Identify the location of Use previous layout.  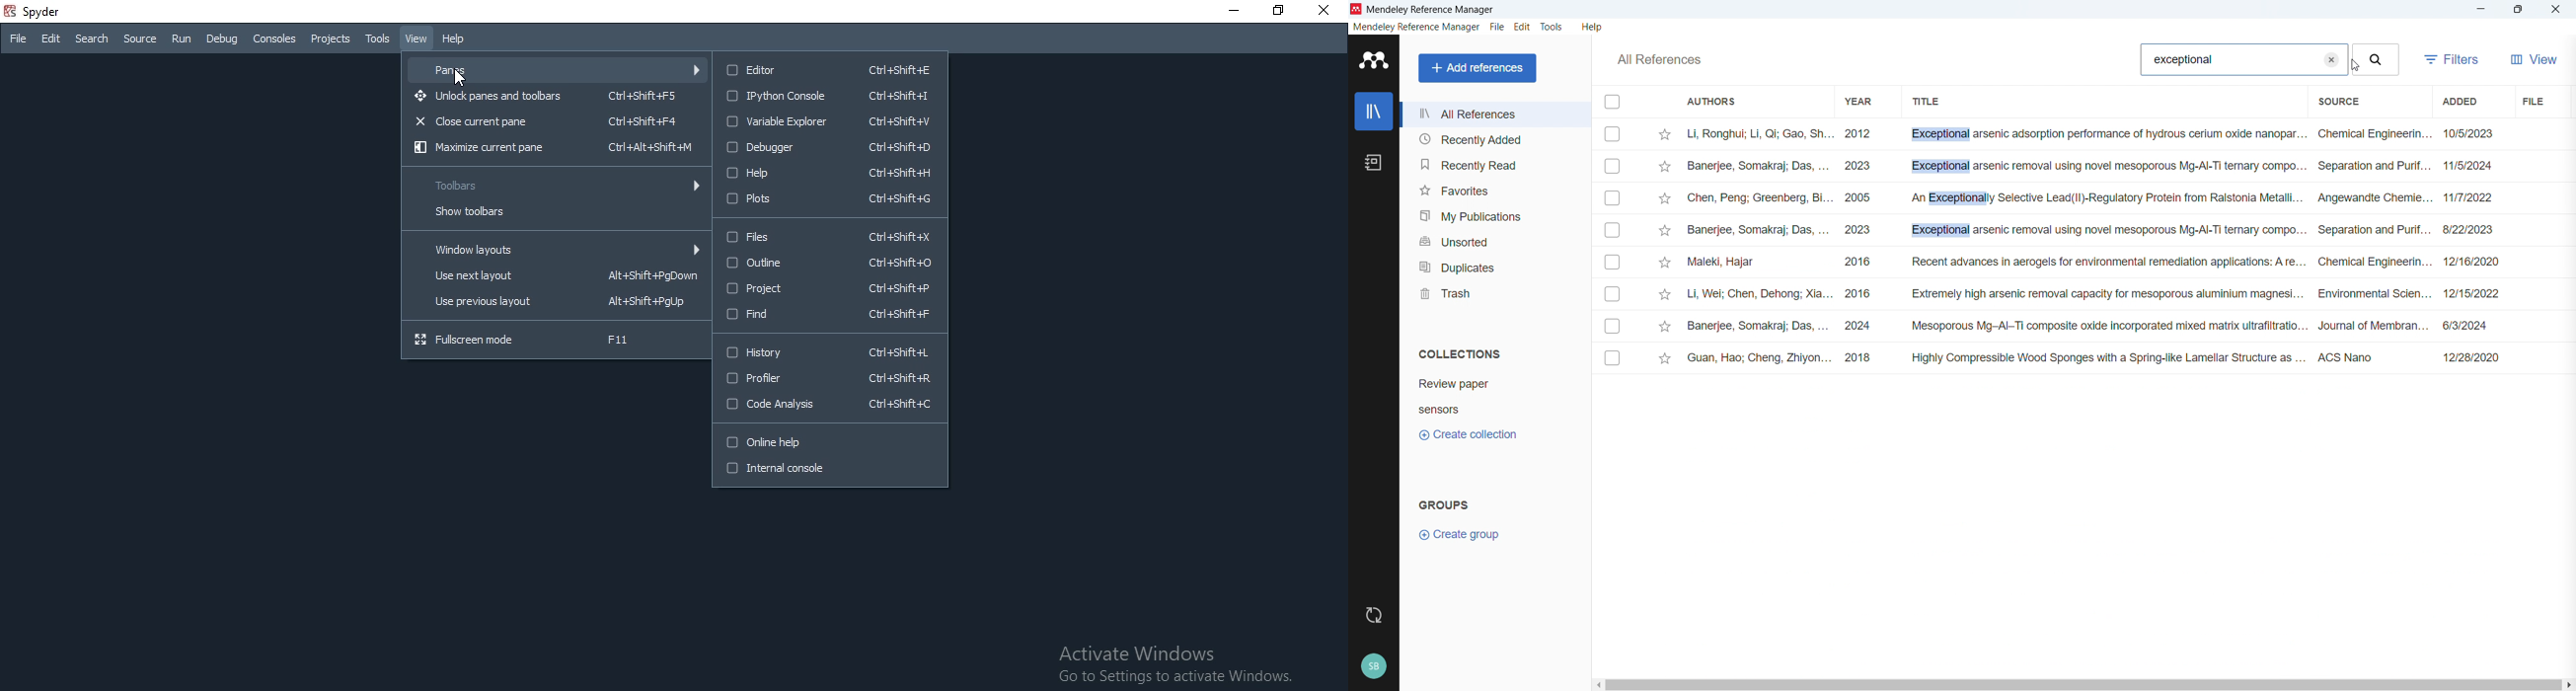
(552, 304).